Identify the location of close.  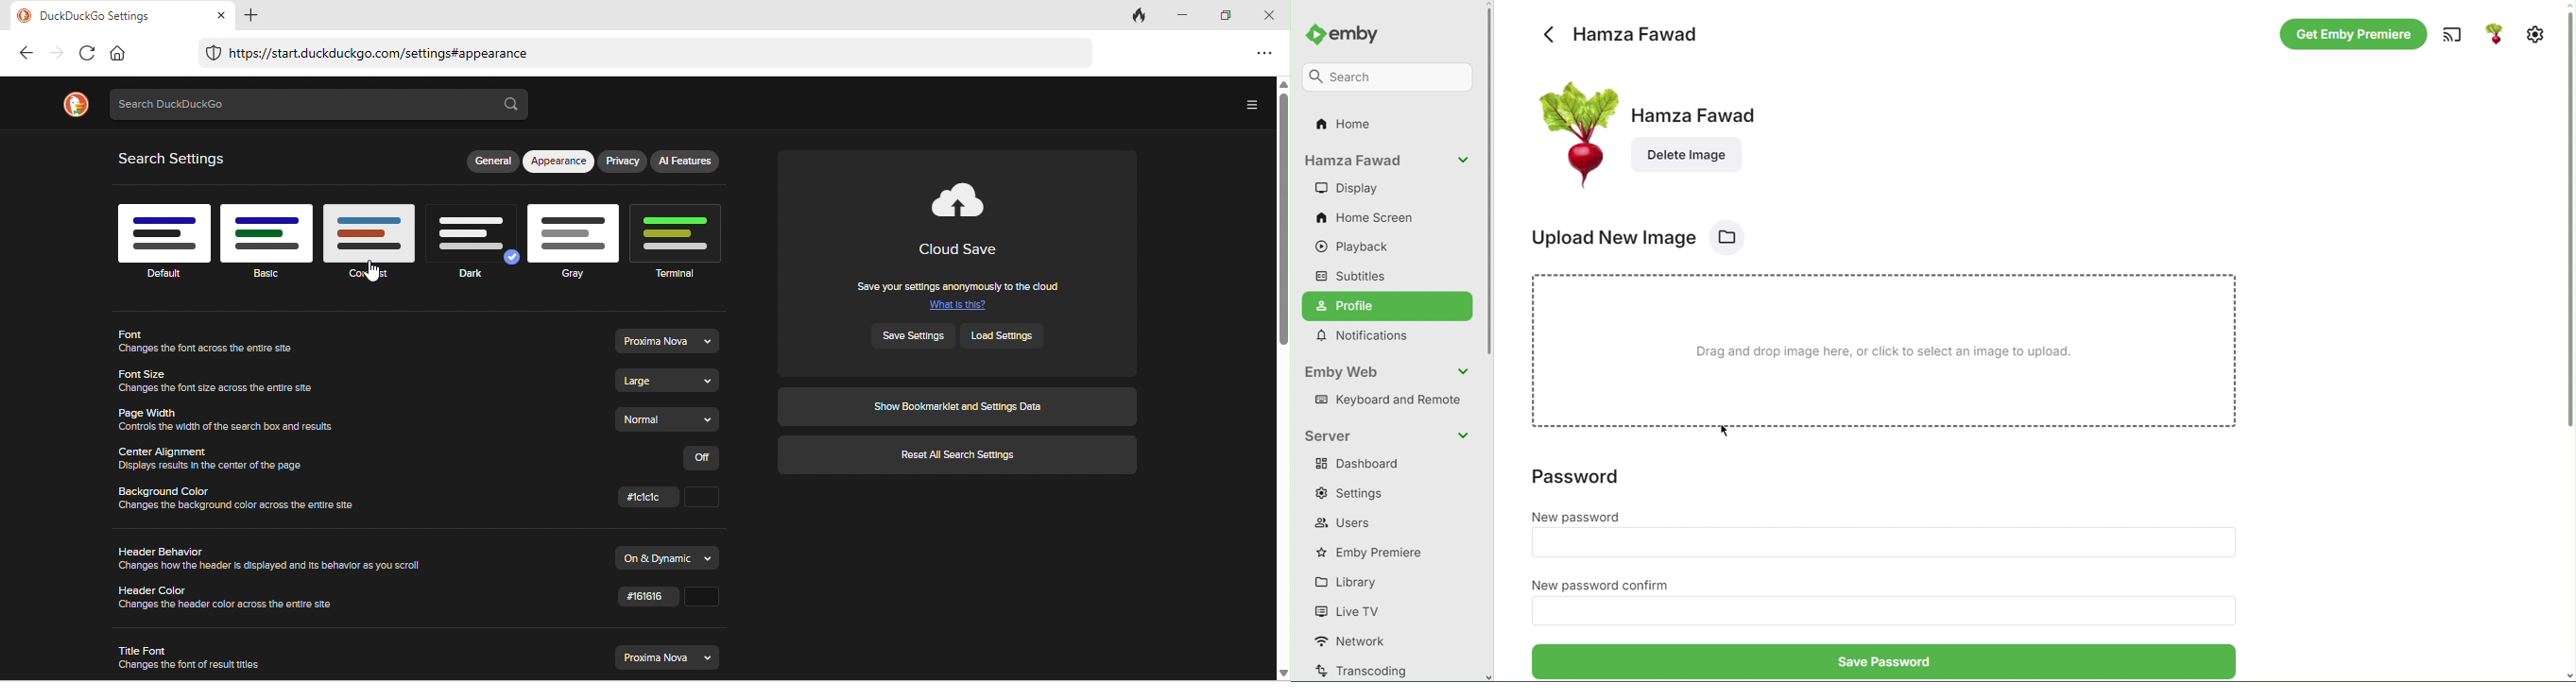
(1272, 15).